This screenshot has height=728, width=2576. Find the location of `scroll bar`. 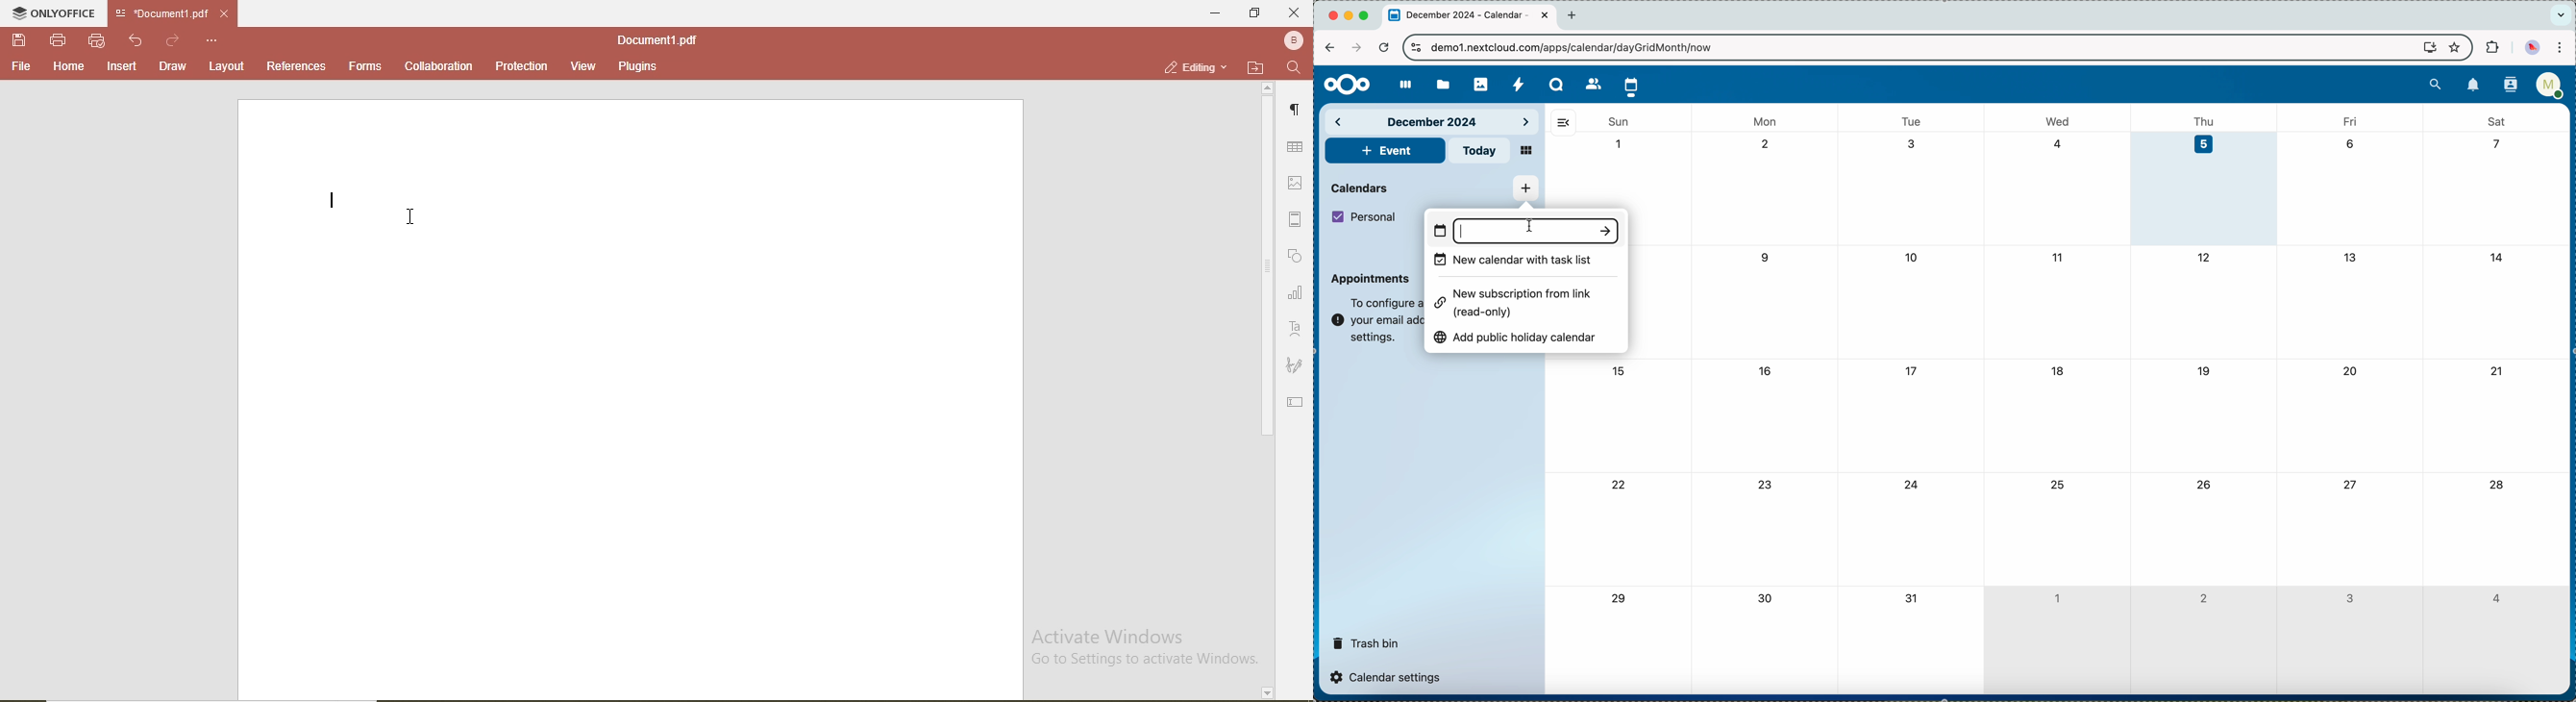

scroll bar is located at coordinates (1267, 391).